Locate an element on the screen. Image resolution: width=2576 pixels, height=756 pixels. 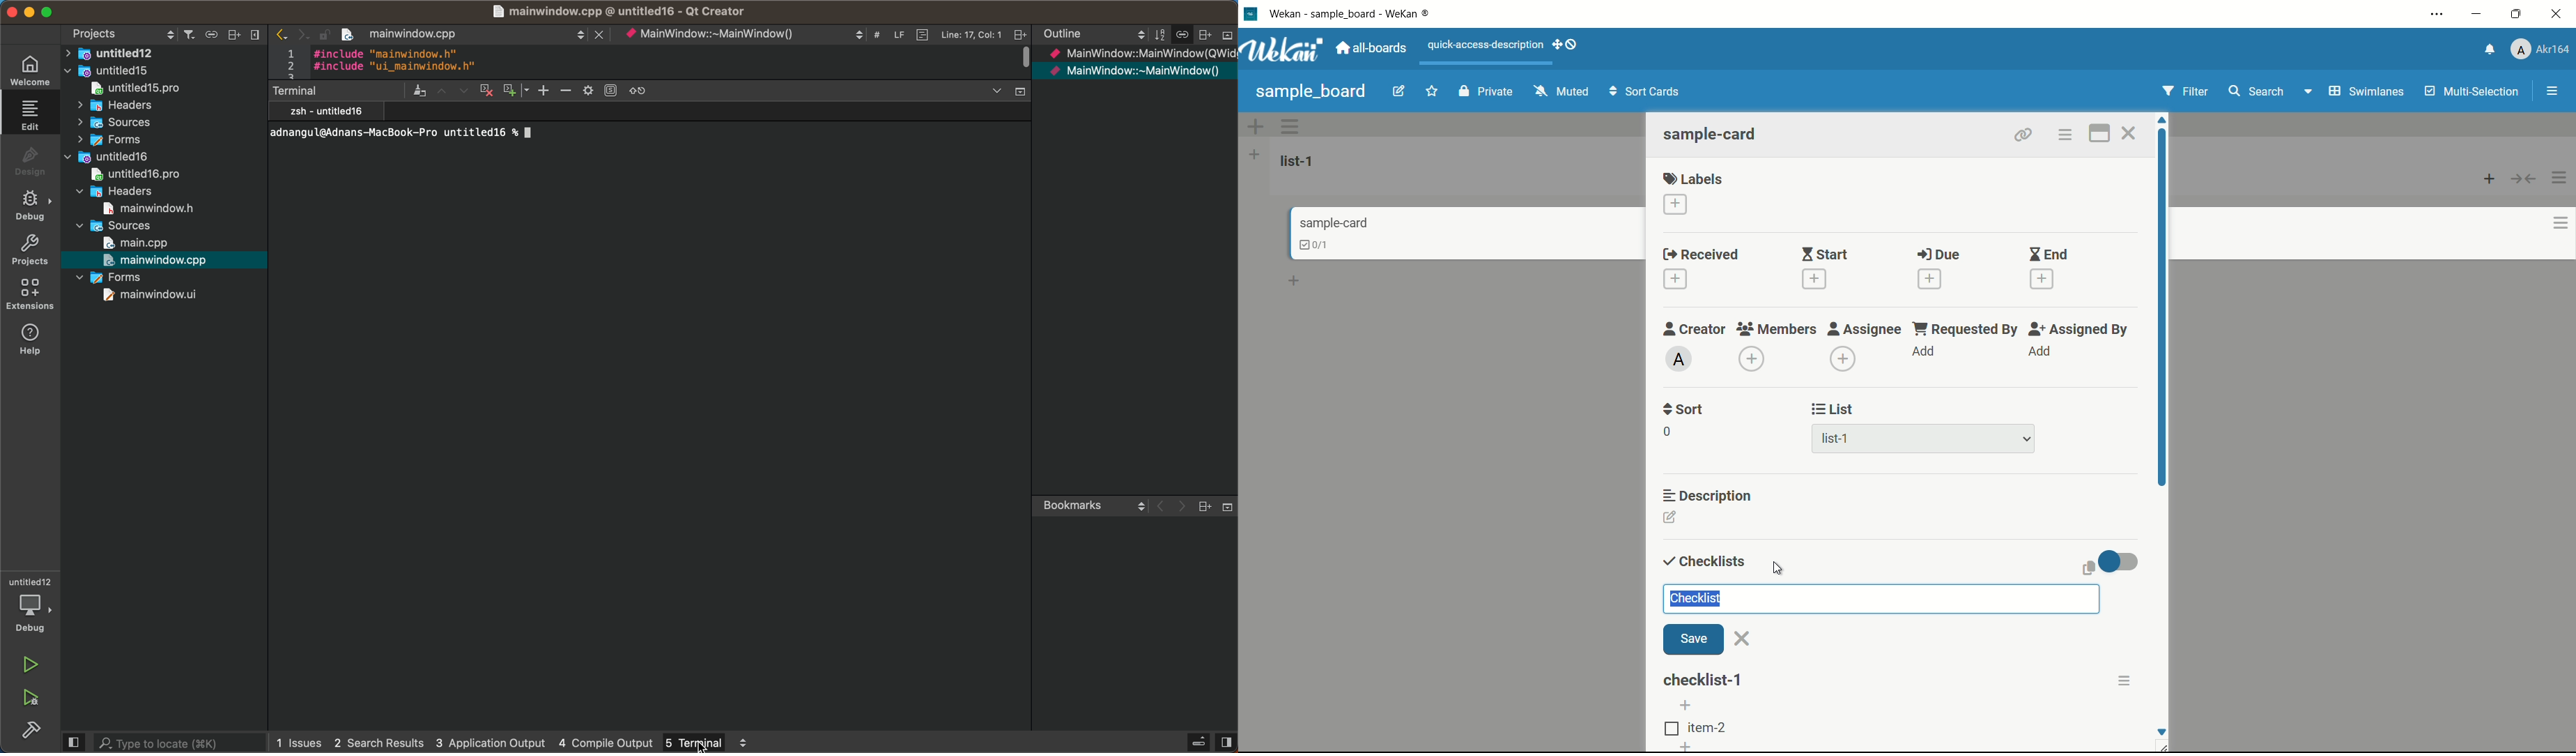
add date is located at coordinates (2042, 280).